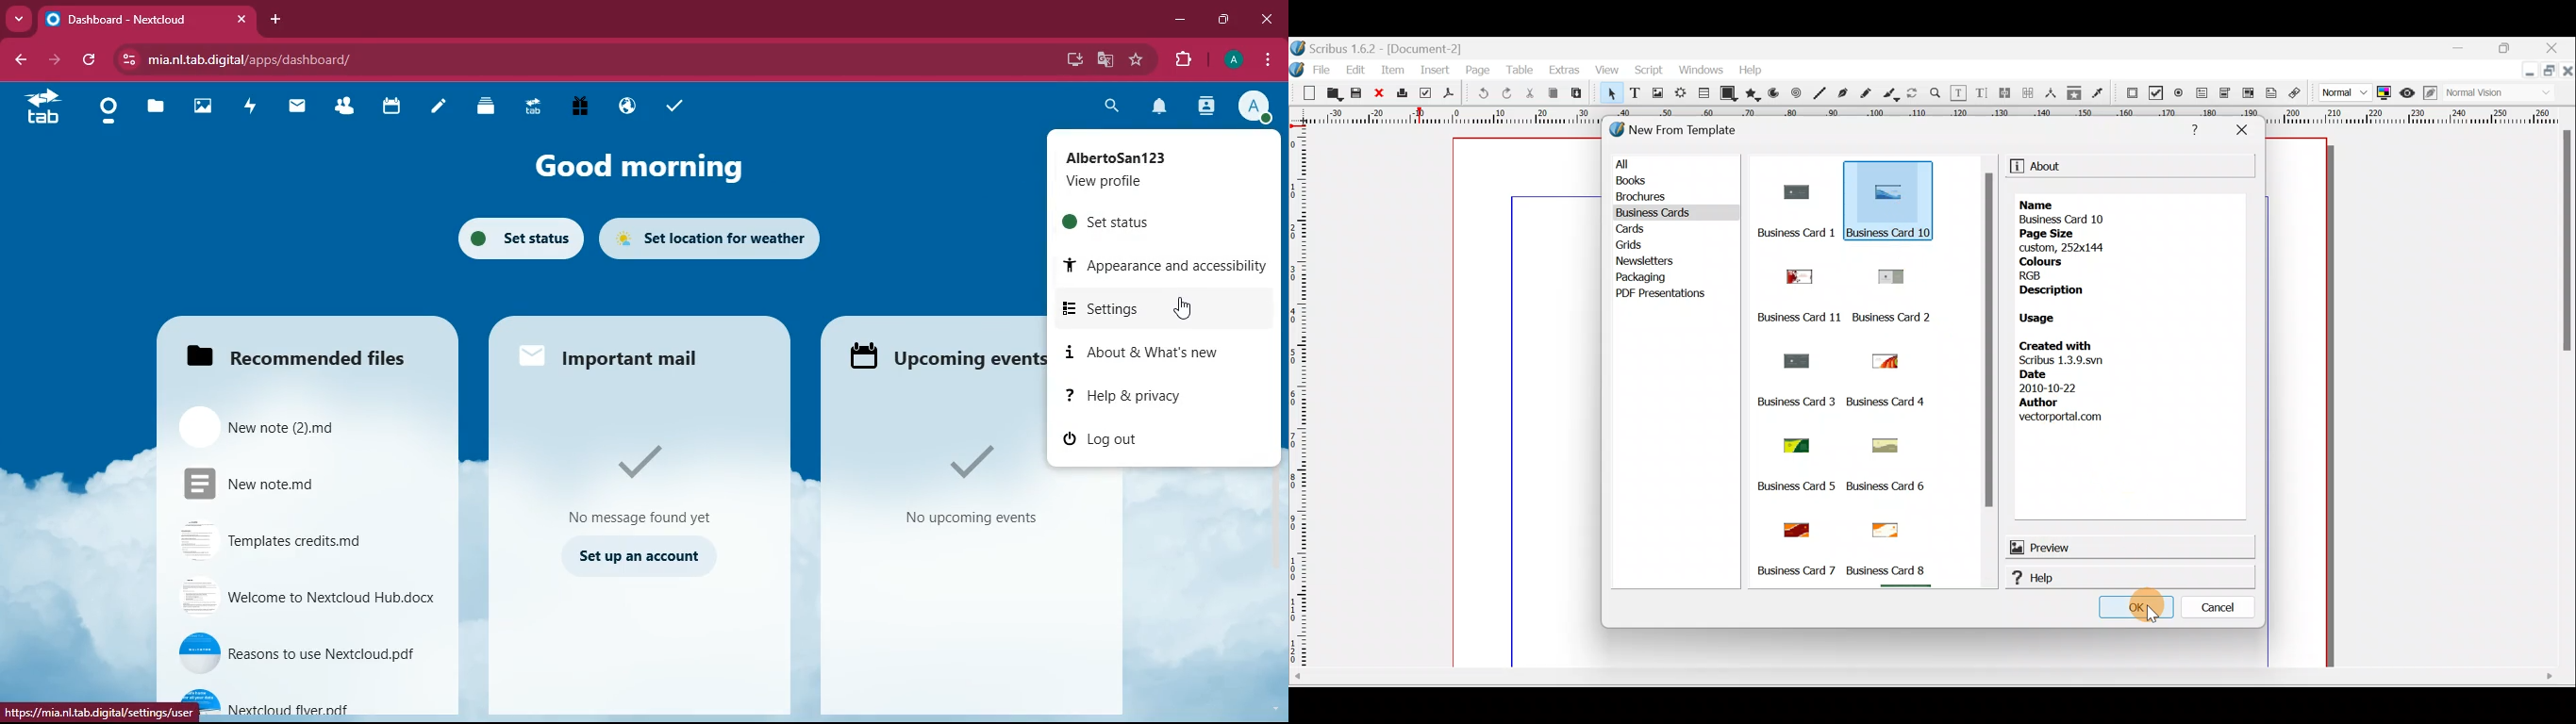 This screenshot has height=728, width=2576. What do you see at coordinates (1391, 71) in the screenshot?
I see `Item` at bounding box center [1391, 71].